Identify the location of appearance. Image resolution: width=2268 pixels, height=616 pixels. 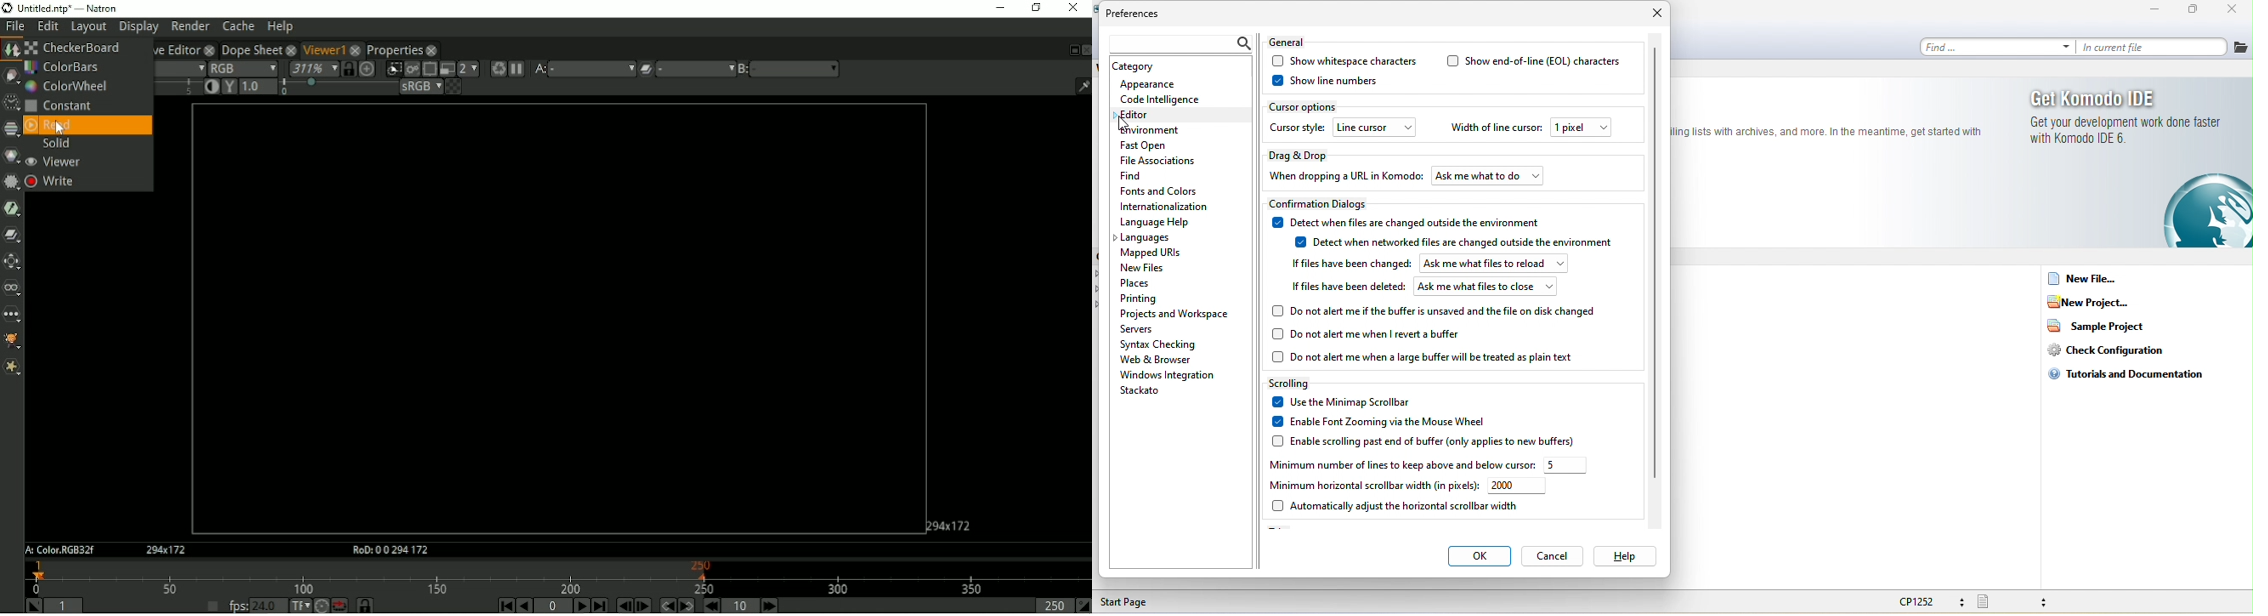
(1158, 83).